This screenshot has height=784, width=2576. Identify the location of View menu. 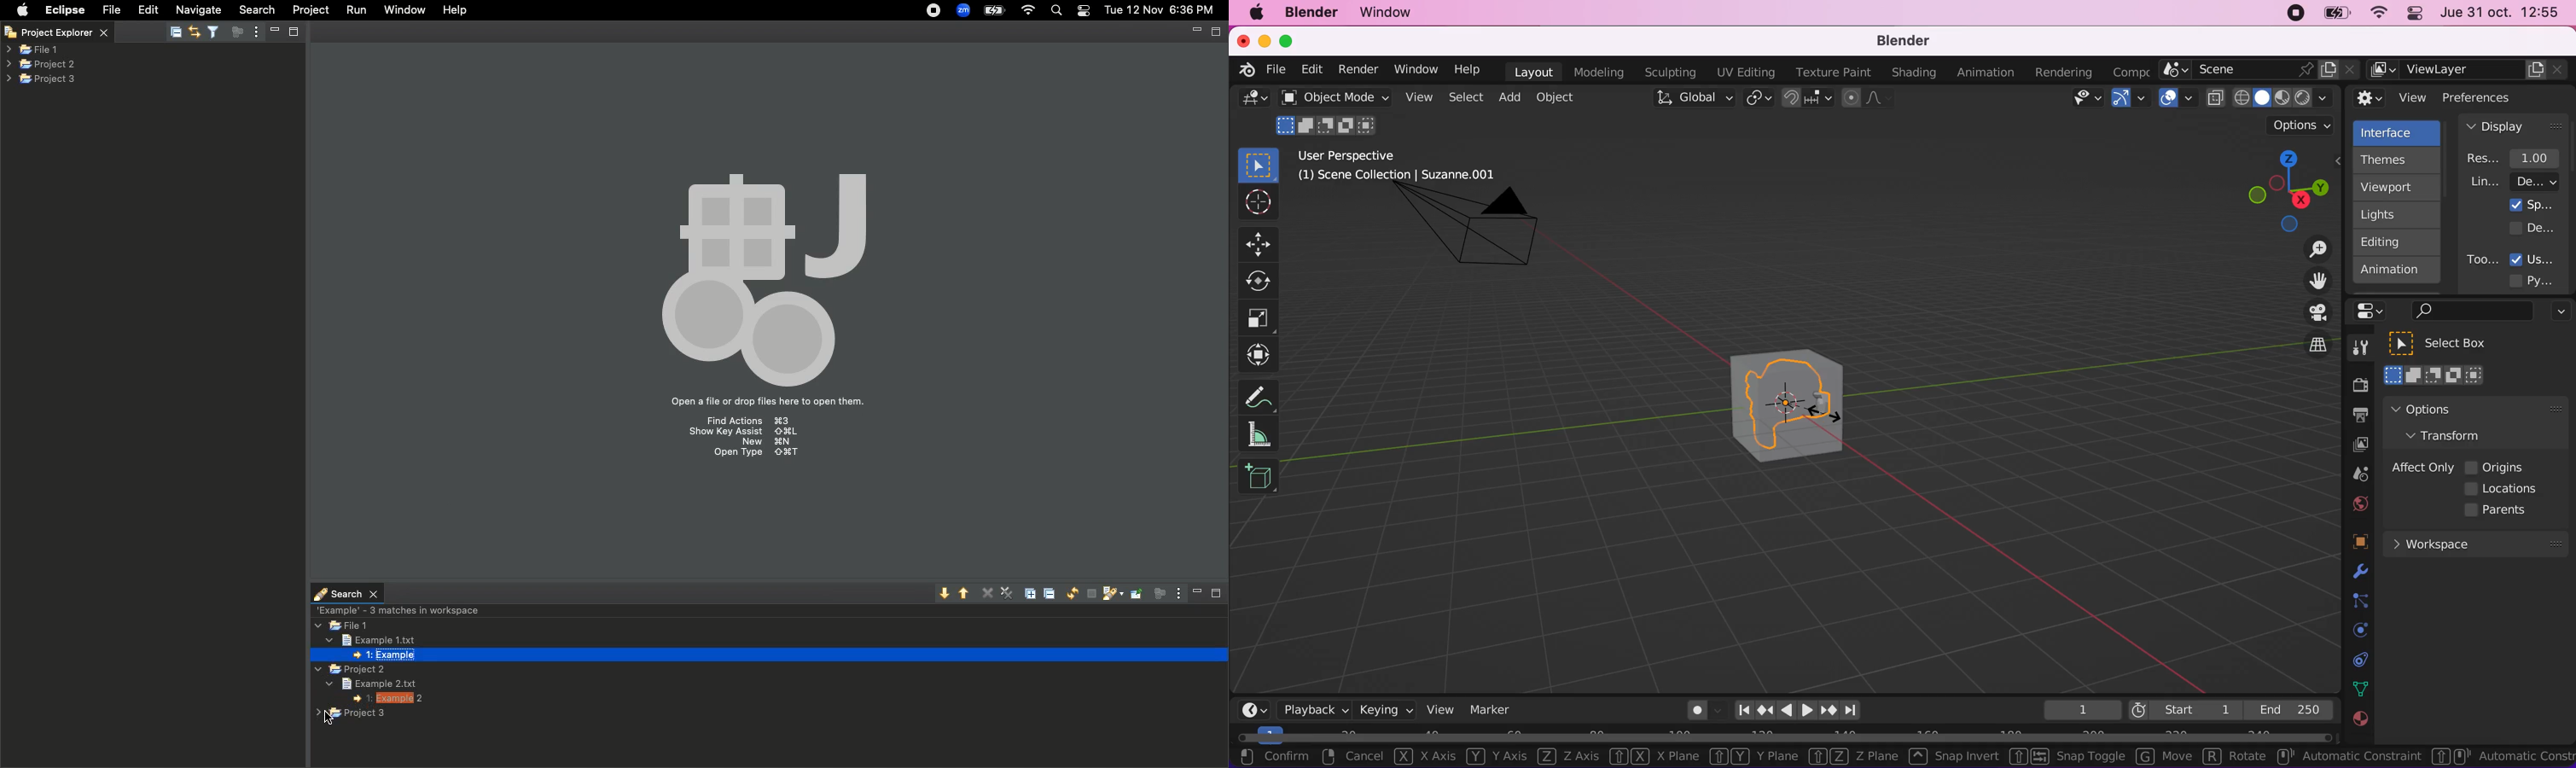
(1176, 593).